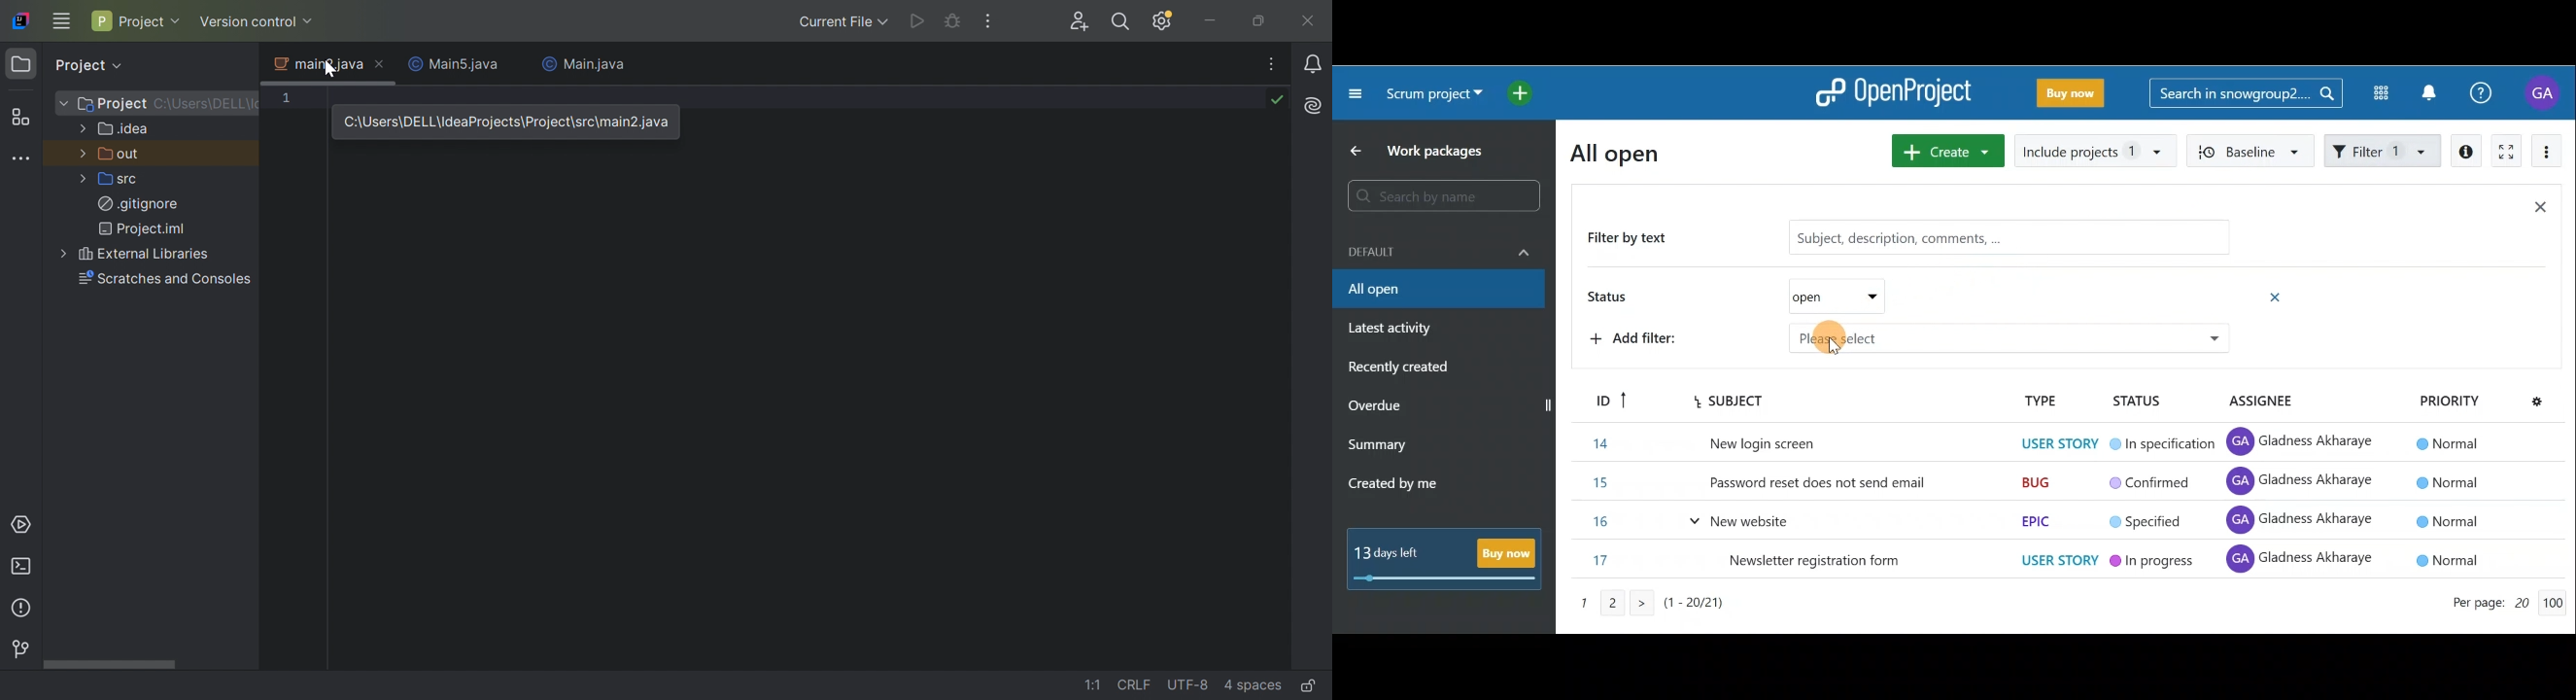  Describe the element at coordinates (1452, 560) in the screenshot. I see `Buy now` at that location.